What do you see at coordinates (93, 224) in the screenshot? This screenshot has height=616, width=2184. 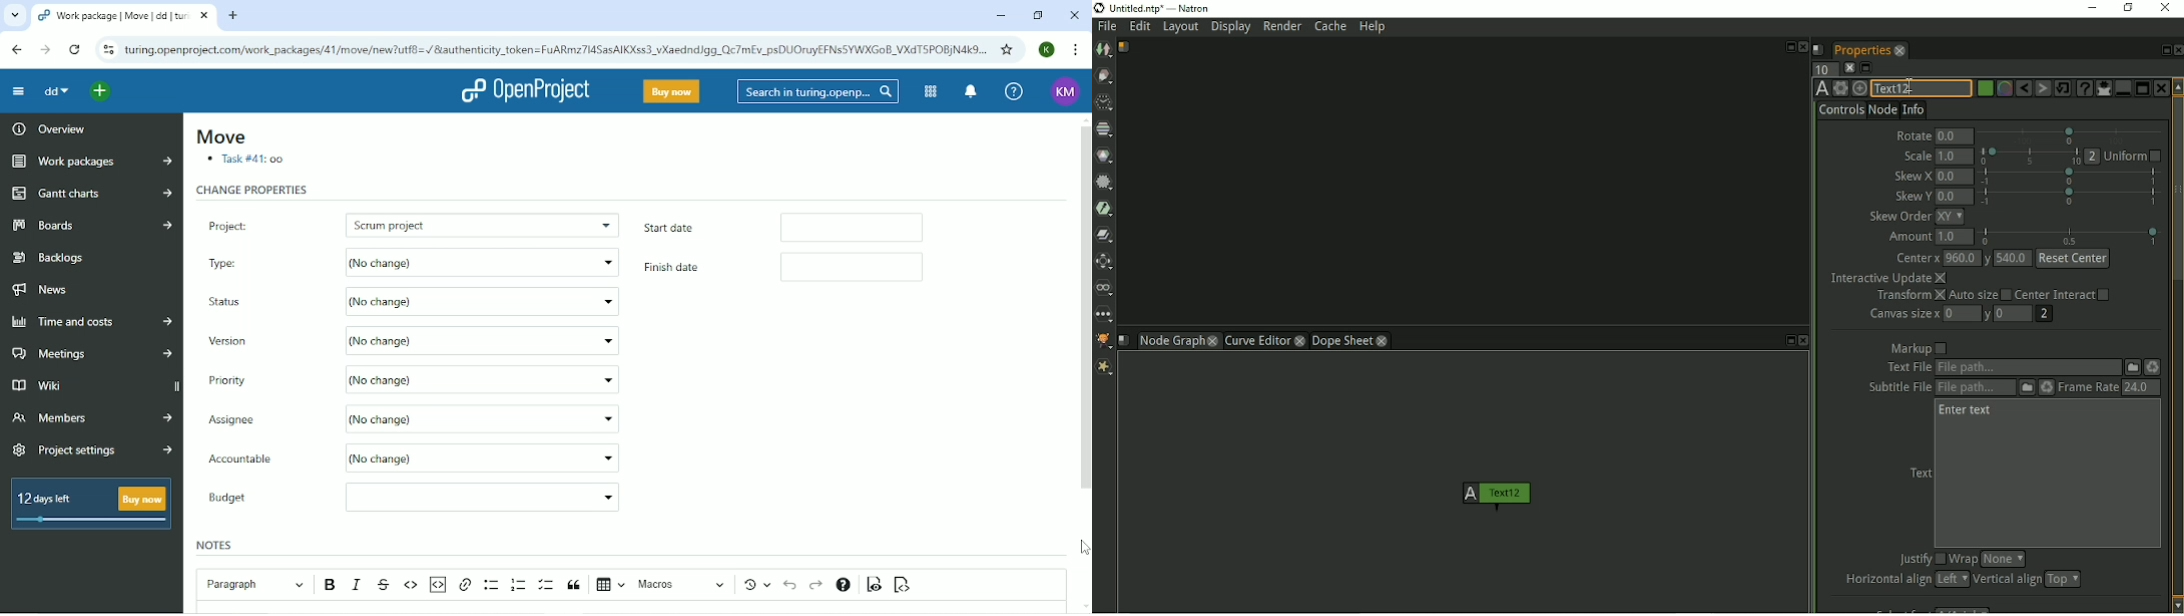 I see `Boards` at bounding box center [93, 224].